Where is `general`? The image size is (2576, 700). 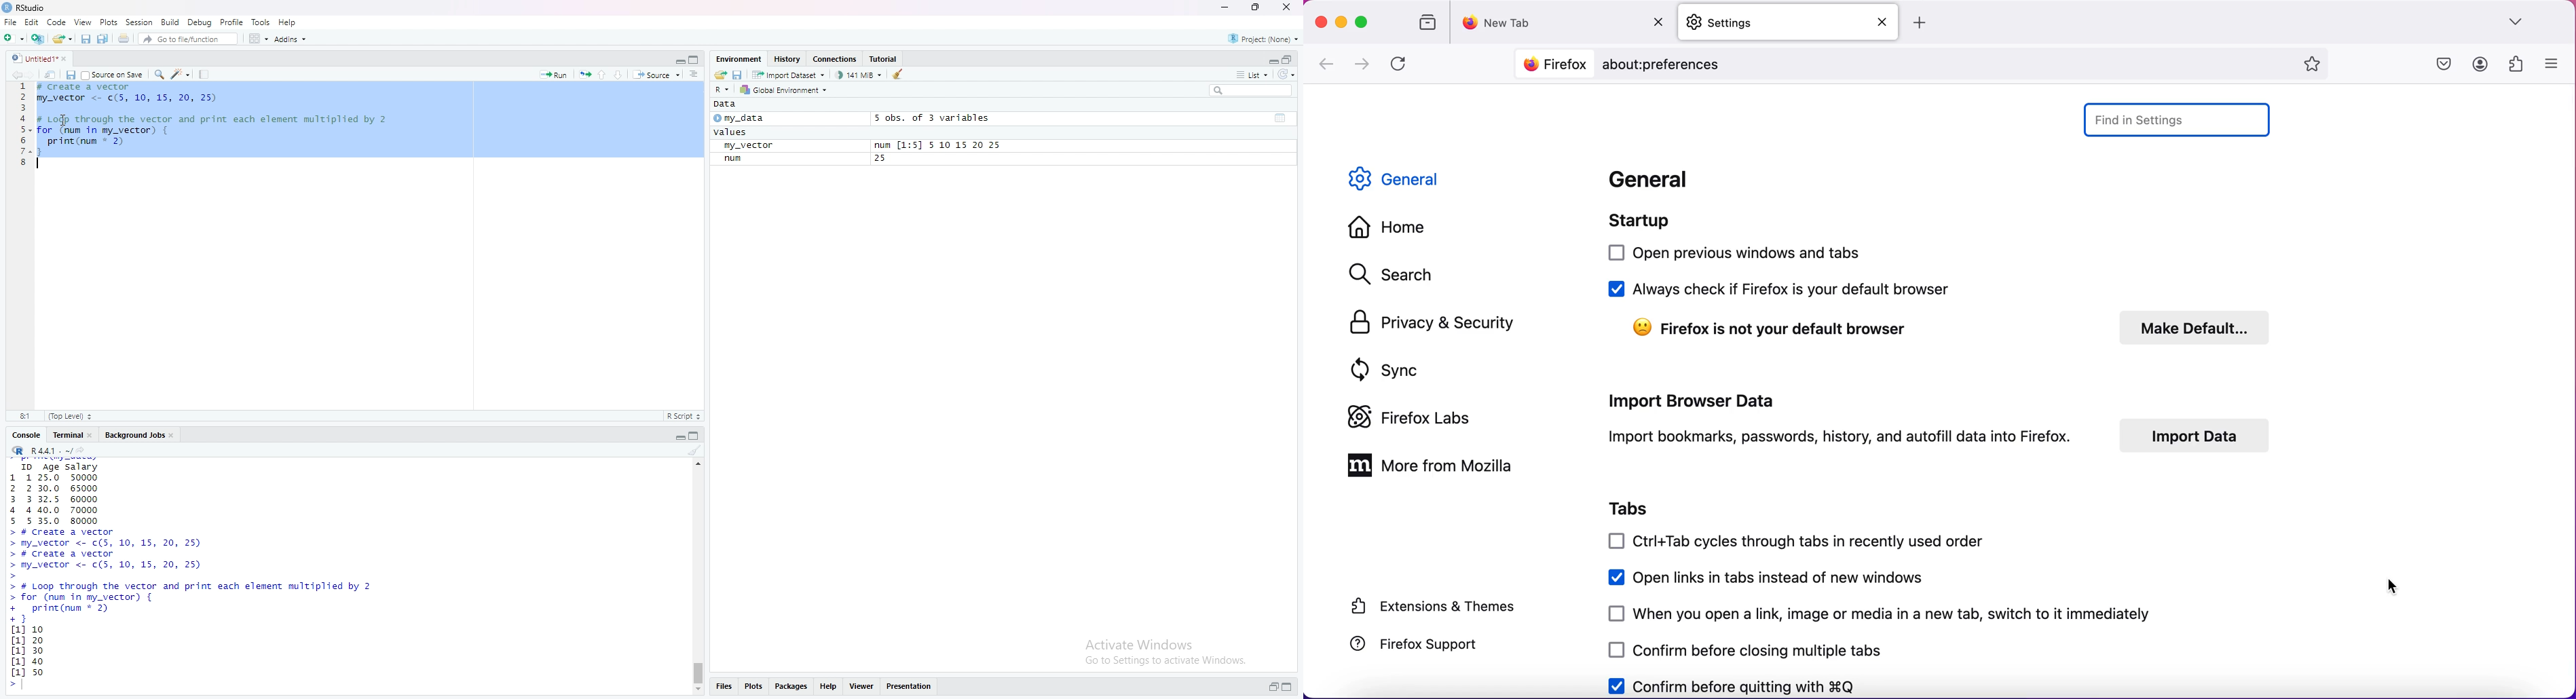
general is located at coordinates (1406, 175).